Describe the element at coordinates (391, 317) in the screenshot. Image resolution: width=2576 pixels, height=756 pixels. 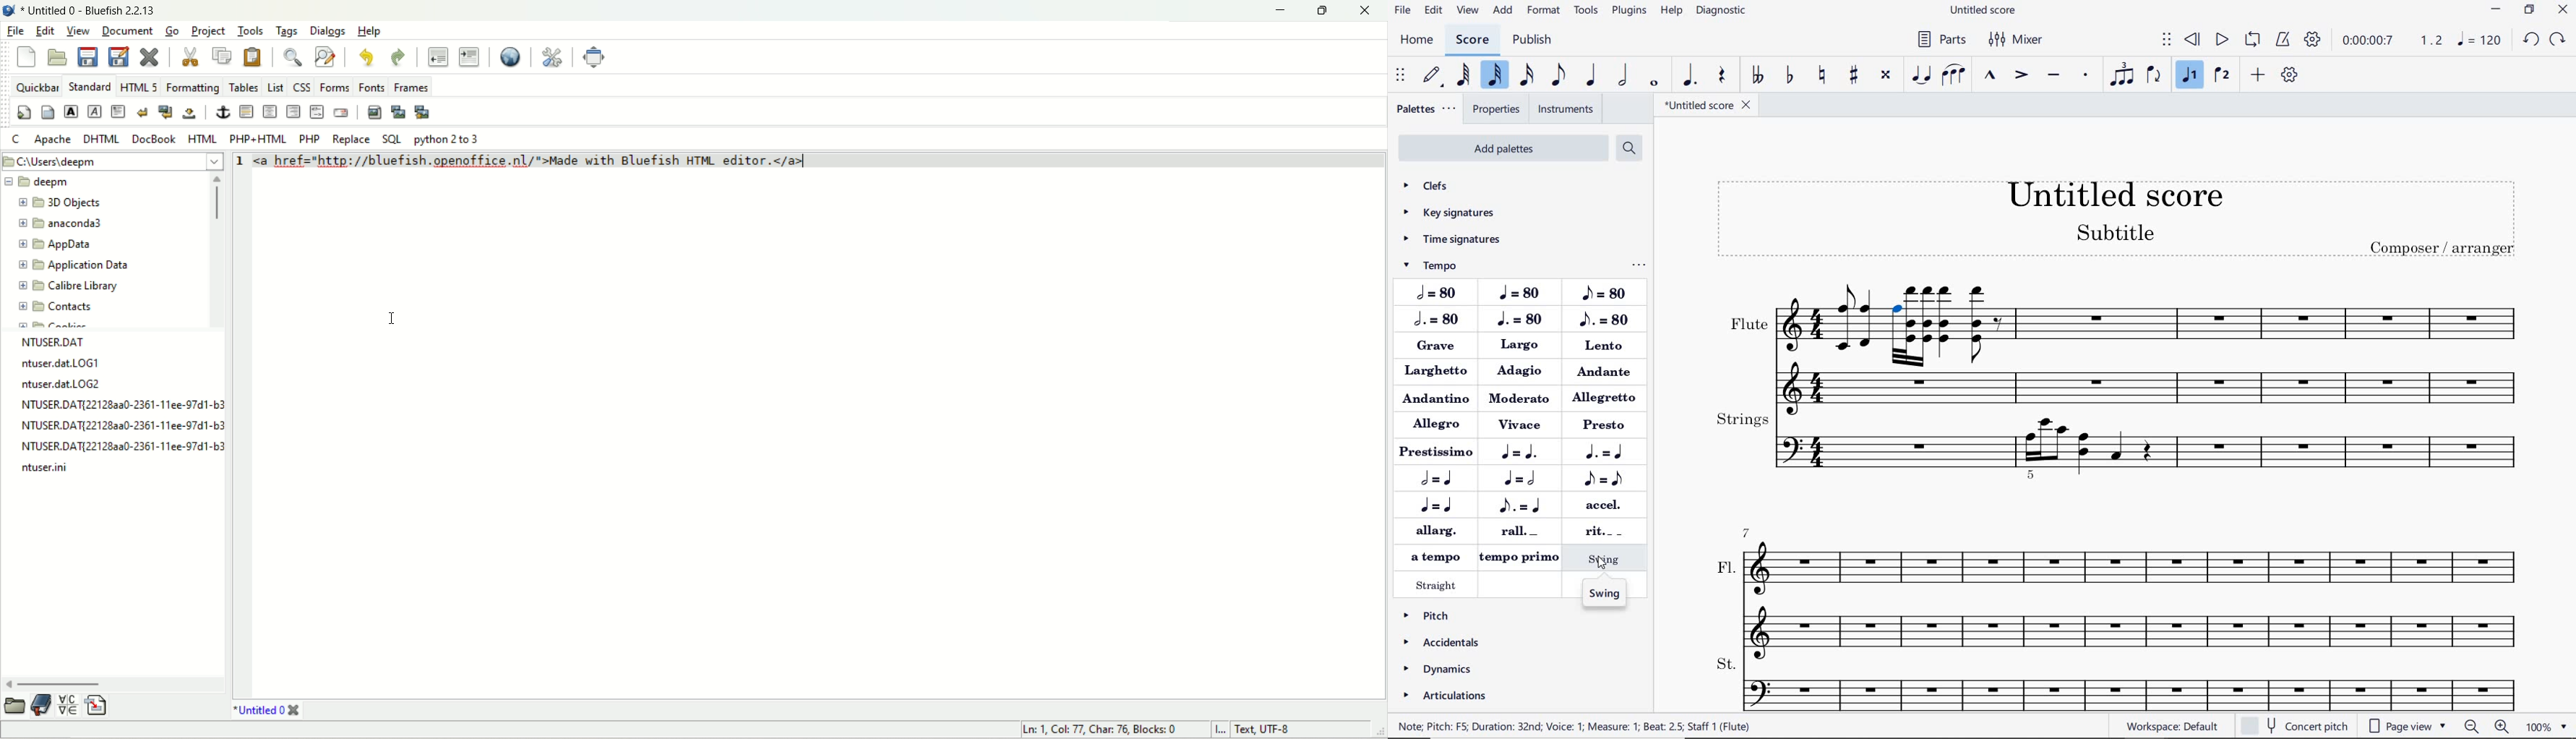
I see `cursor` at that location.